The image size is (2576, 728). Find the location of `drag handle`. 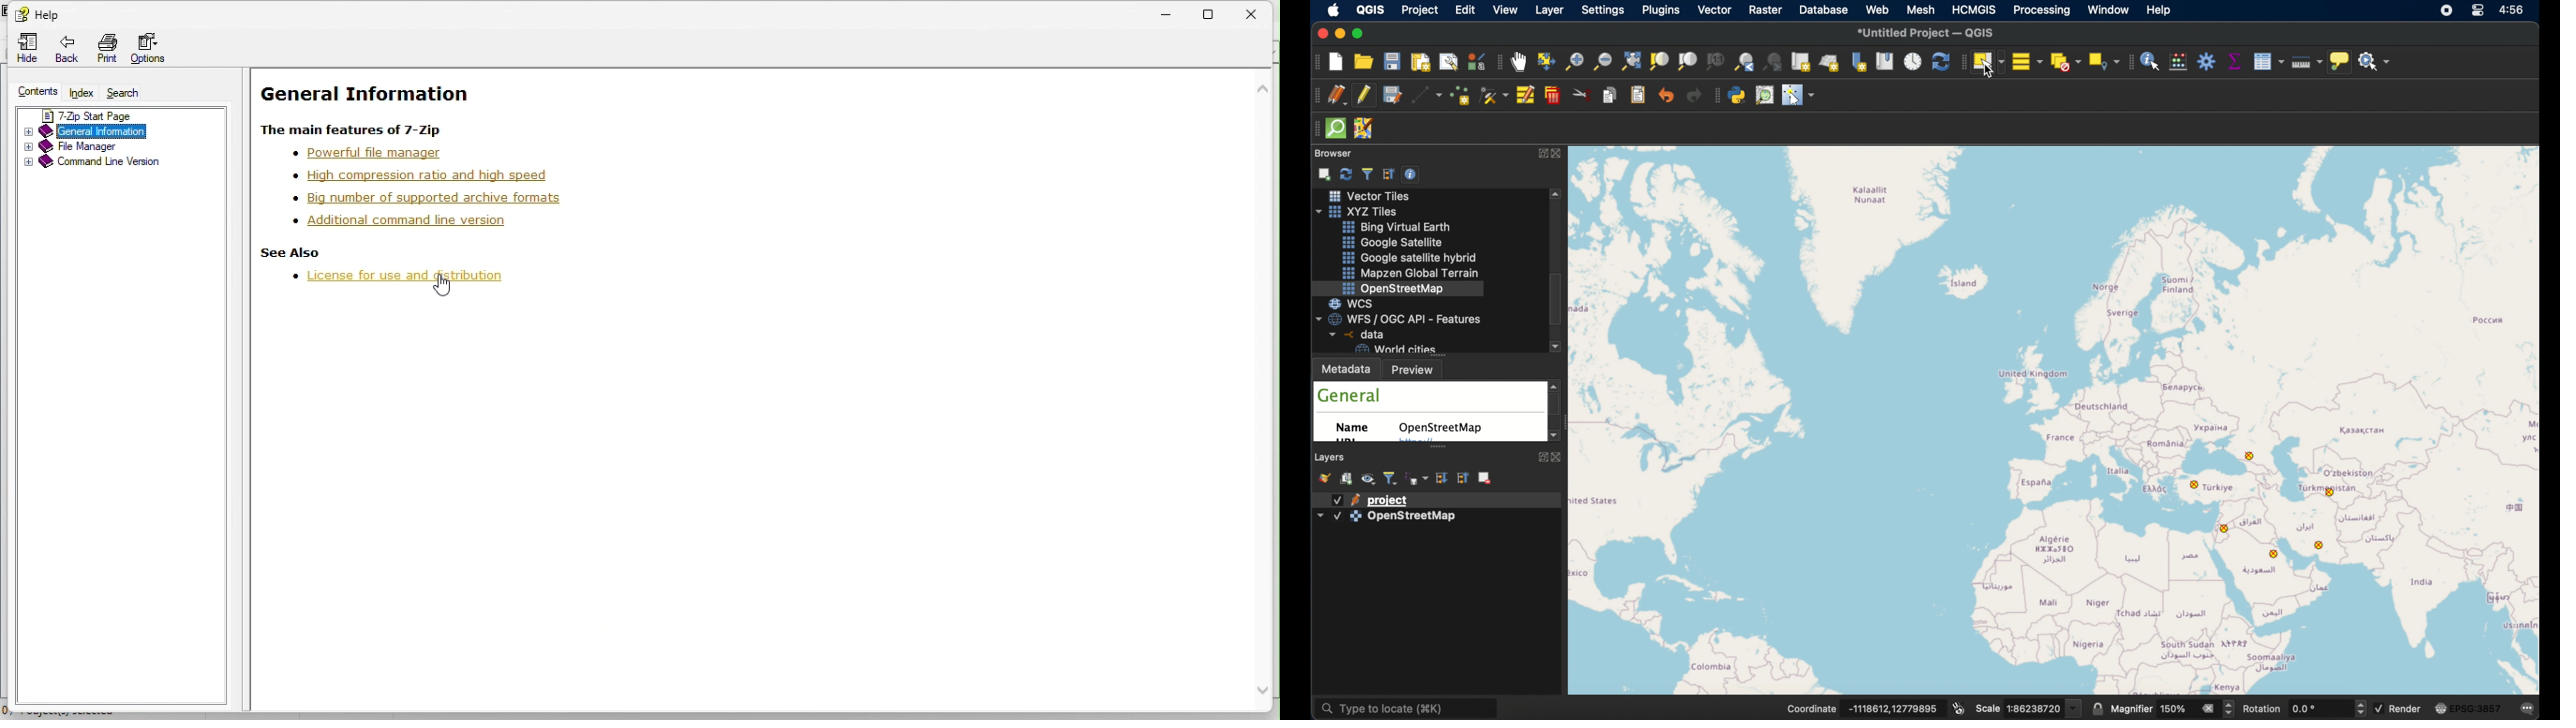

drag handle is located at coordinates (1314, 128).